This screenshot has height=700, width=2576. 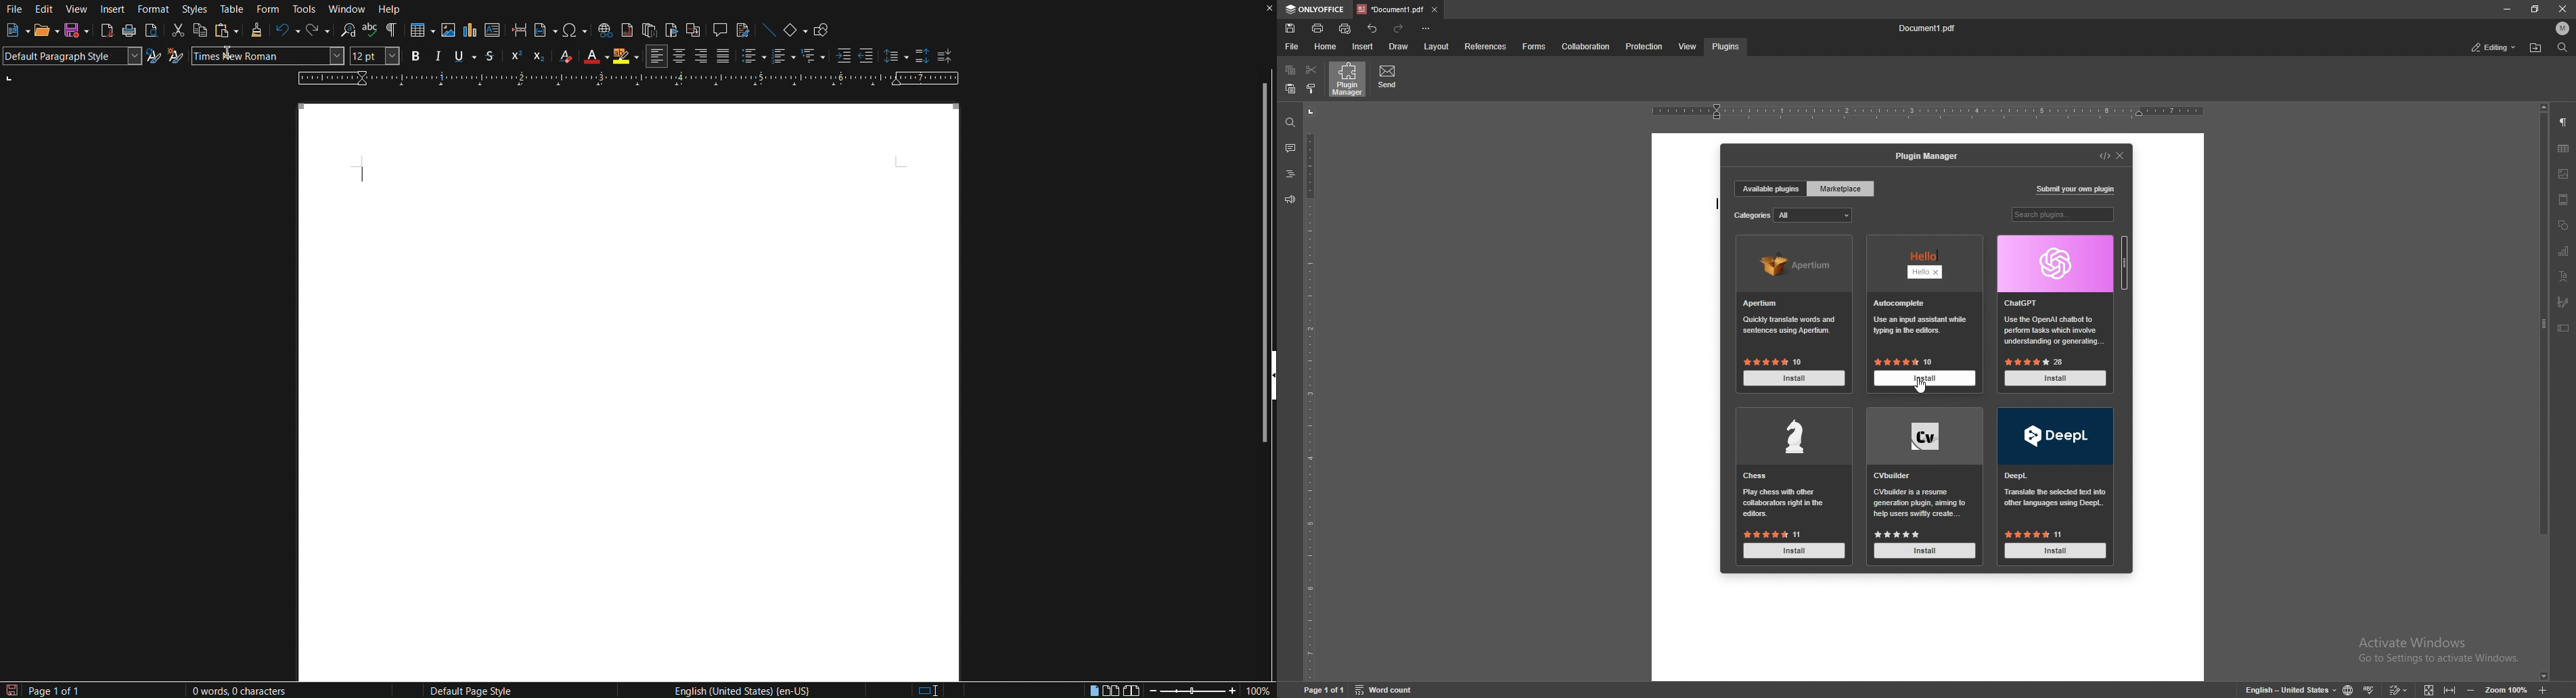 What do you see at coordinates (843, 57) in the screenshot?
I see `Increase Indent` at bounding box center [843, 57].